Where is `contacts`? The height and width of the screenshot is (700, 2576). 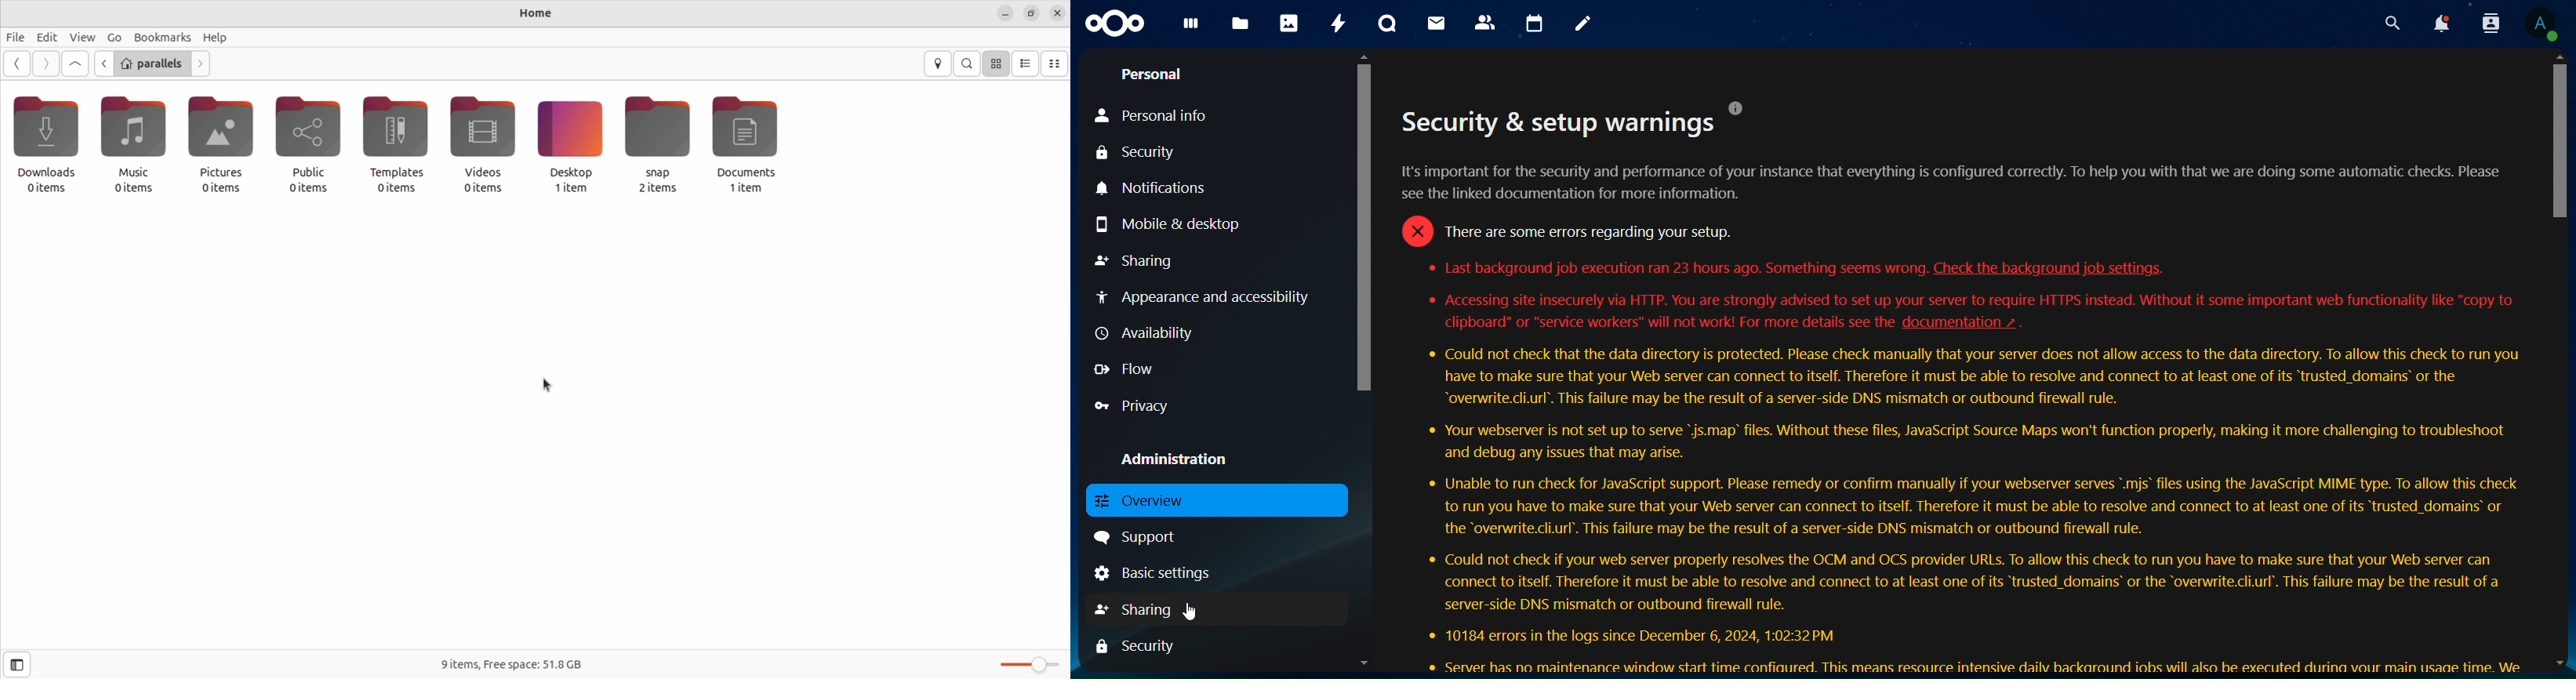
contacts is located at coordinates (1484, 22).